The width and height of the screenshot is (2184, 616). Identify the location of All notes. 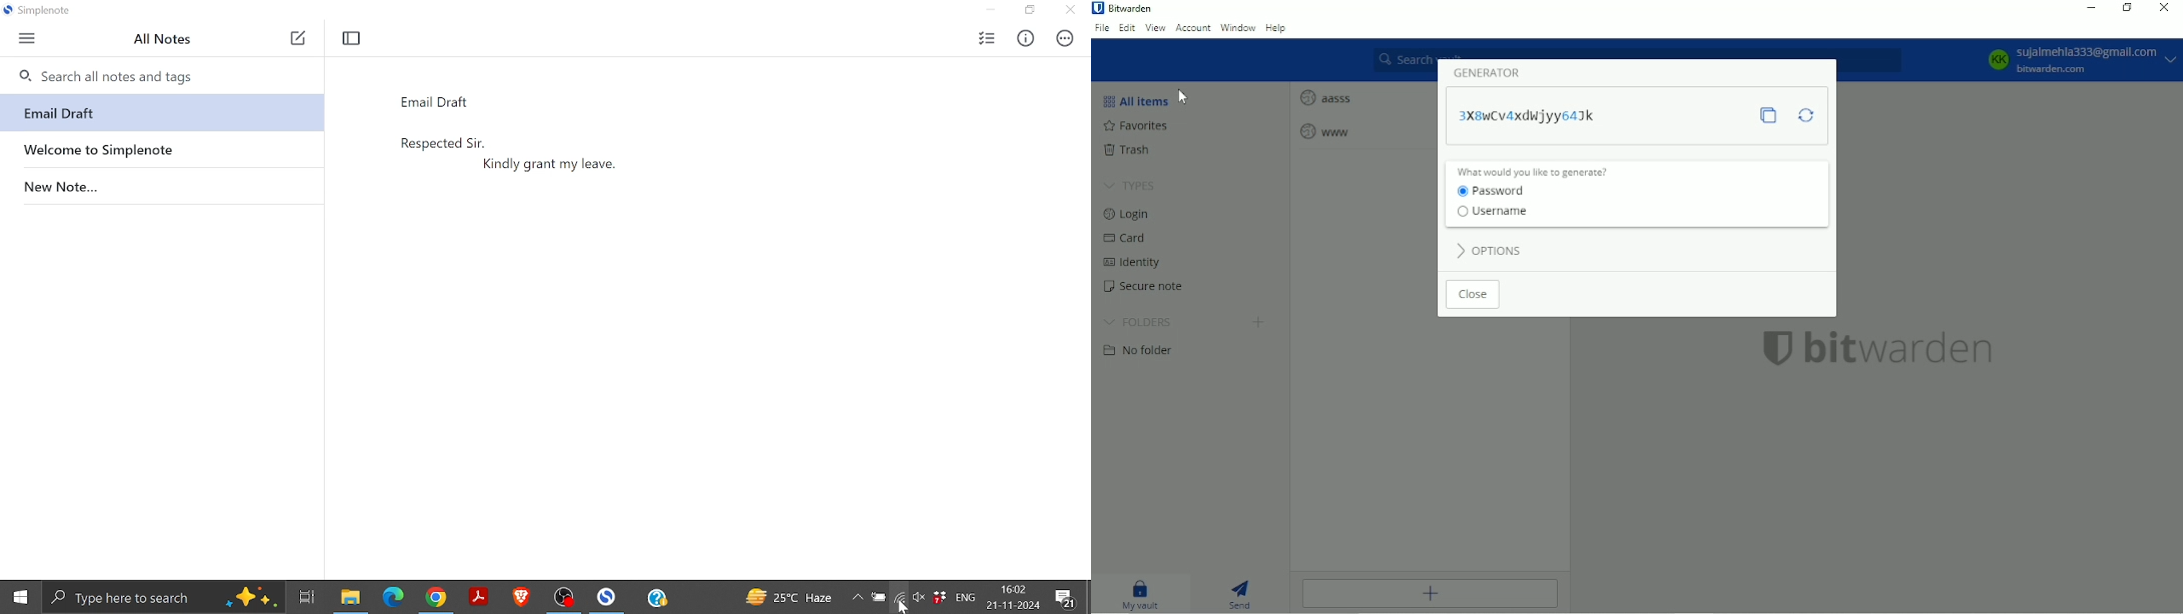
(168, 39).